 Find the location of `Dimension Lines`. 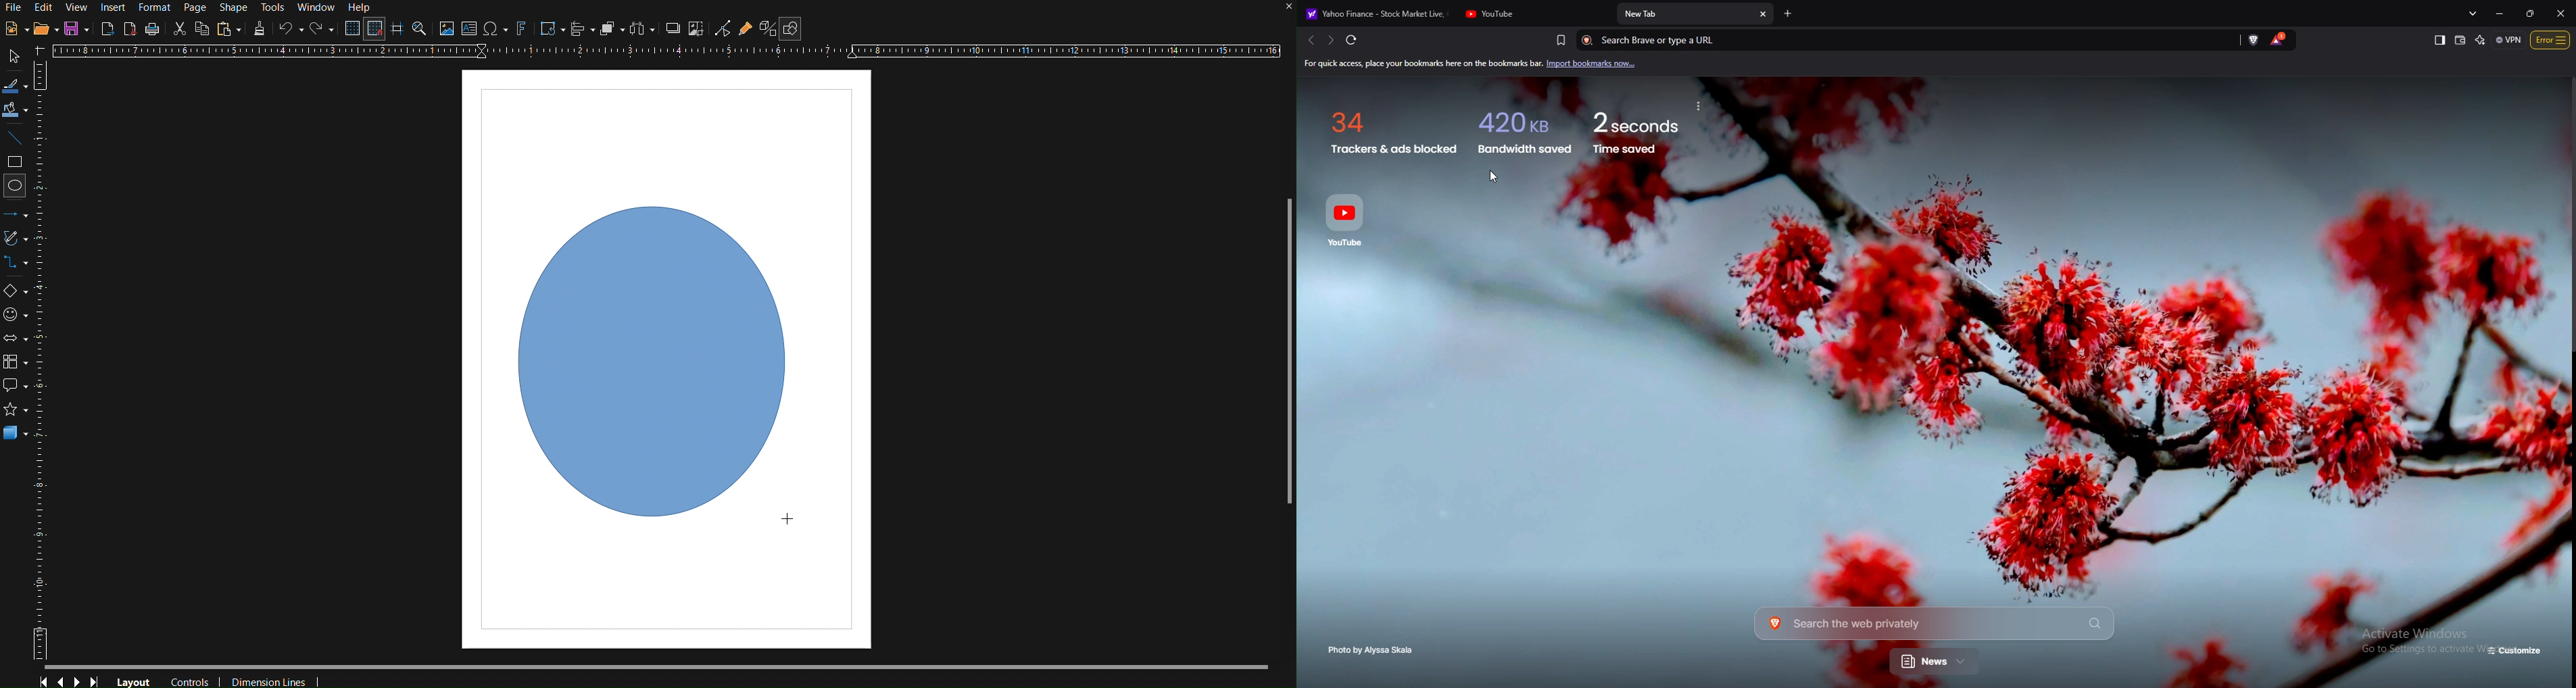

Dimension Lines is located at coordinates (272, 679).